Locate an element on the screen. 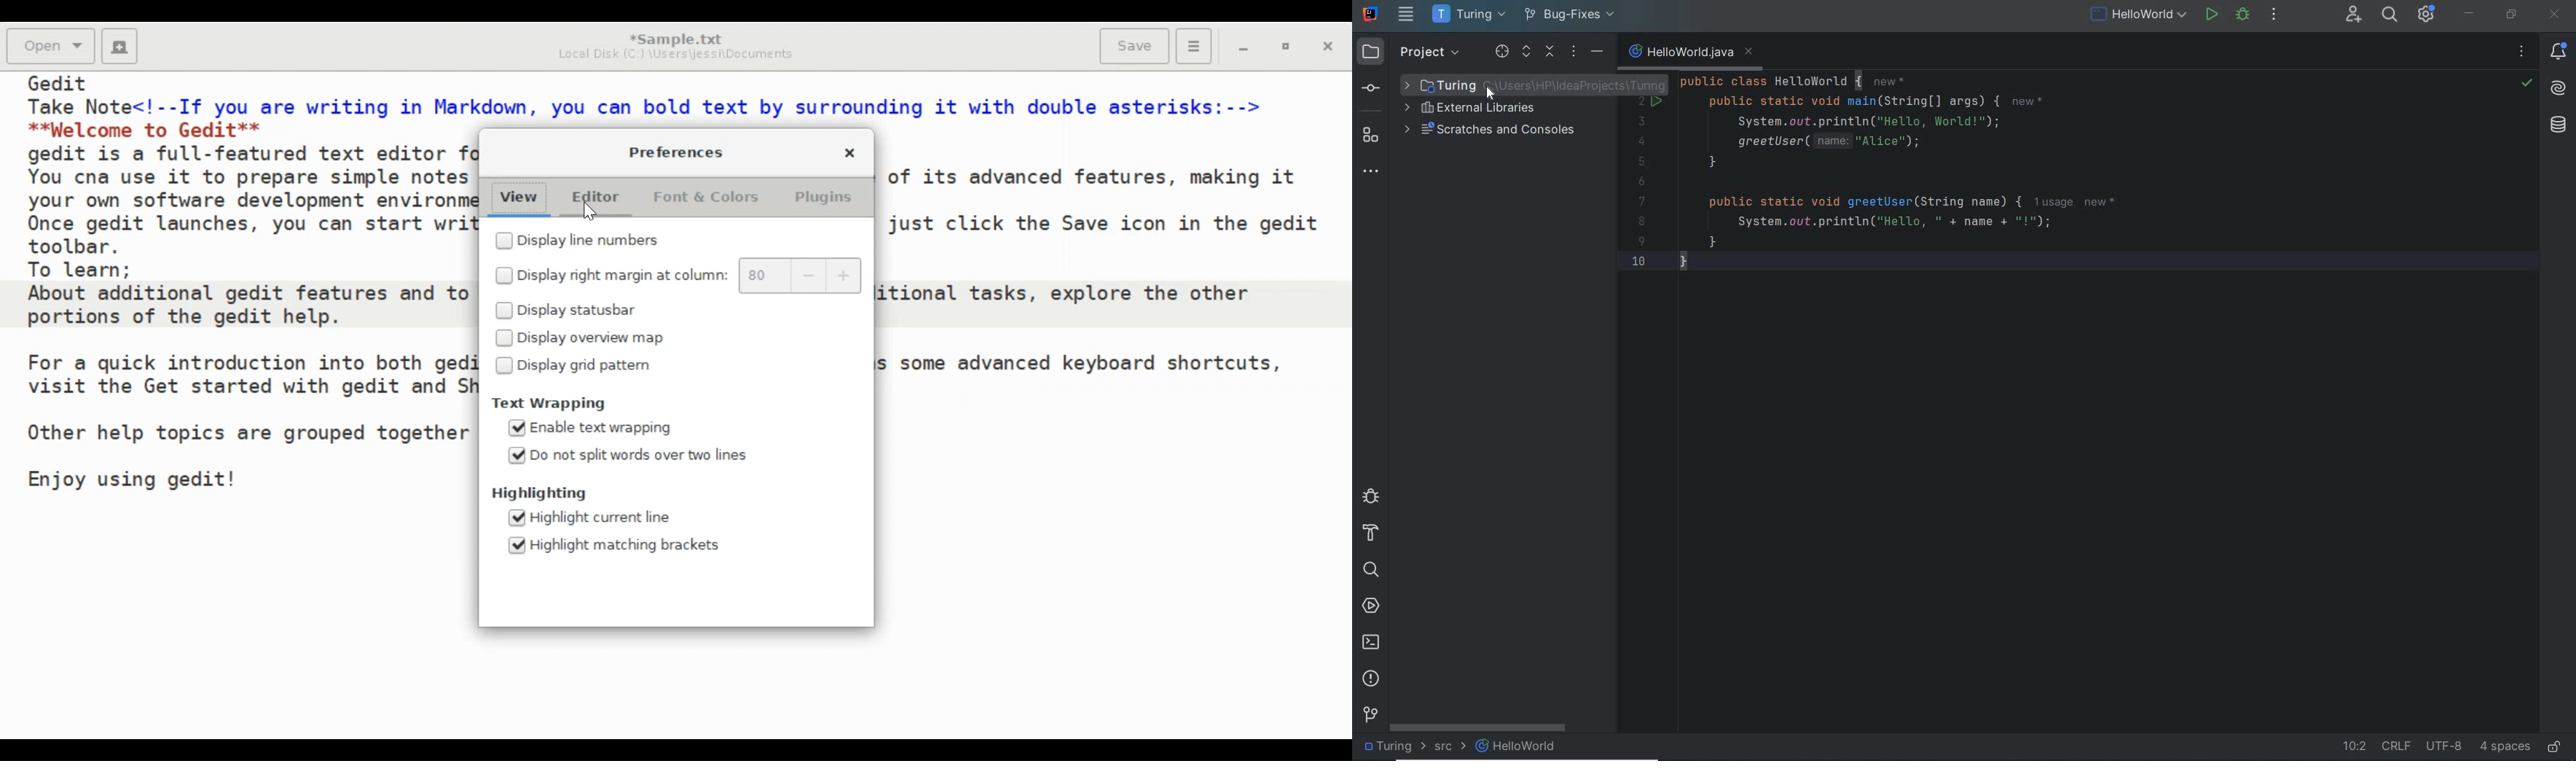 This screenshot has width=2576, height=784. 5 is located at coordinates (1641, 161).